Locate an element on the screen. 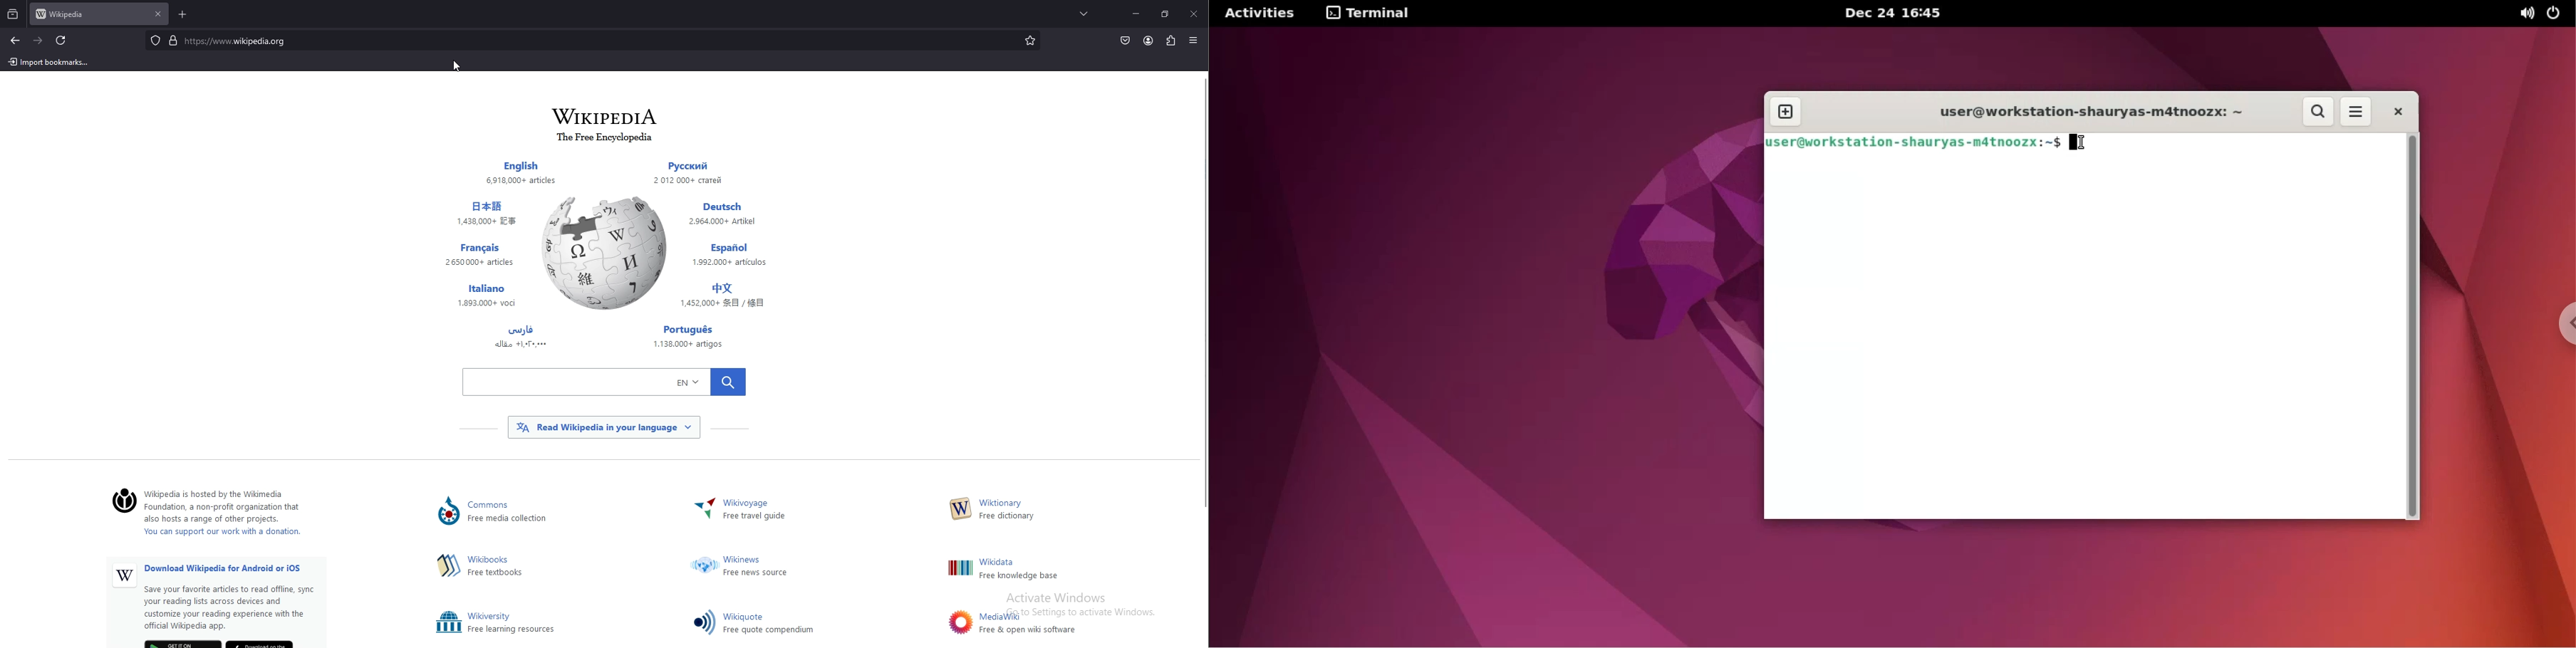  cursor is located at coordinates (458, 65).